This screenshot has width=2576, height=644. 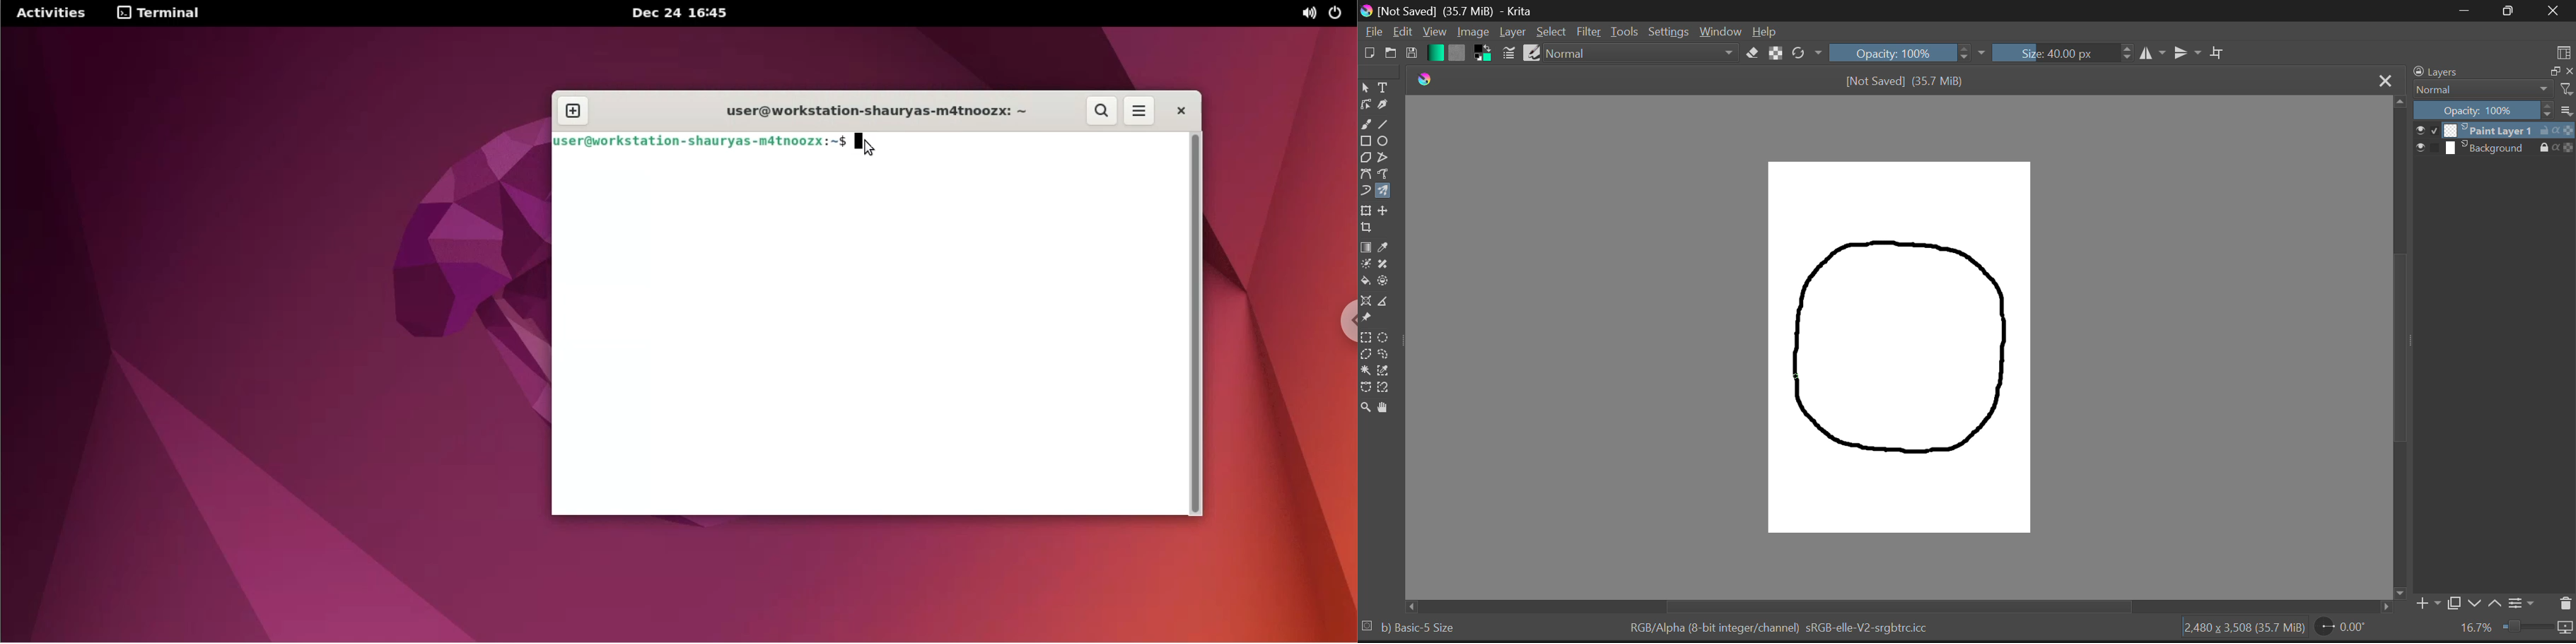 I want to click on Colorize Mask Tool, so click(x=1365, y=266).